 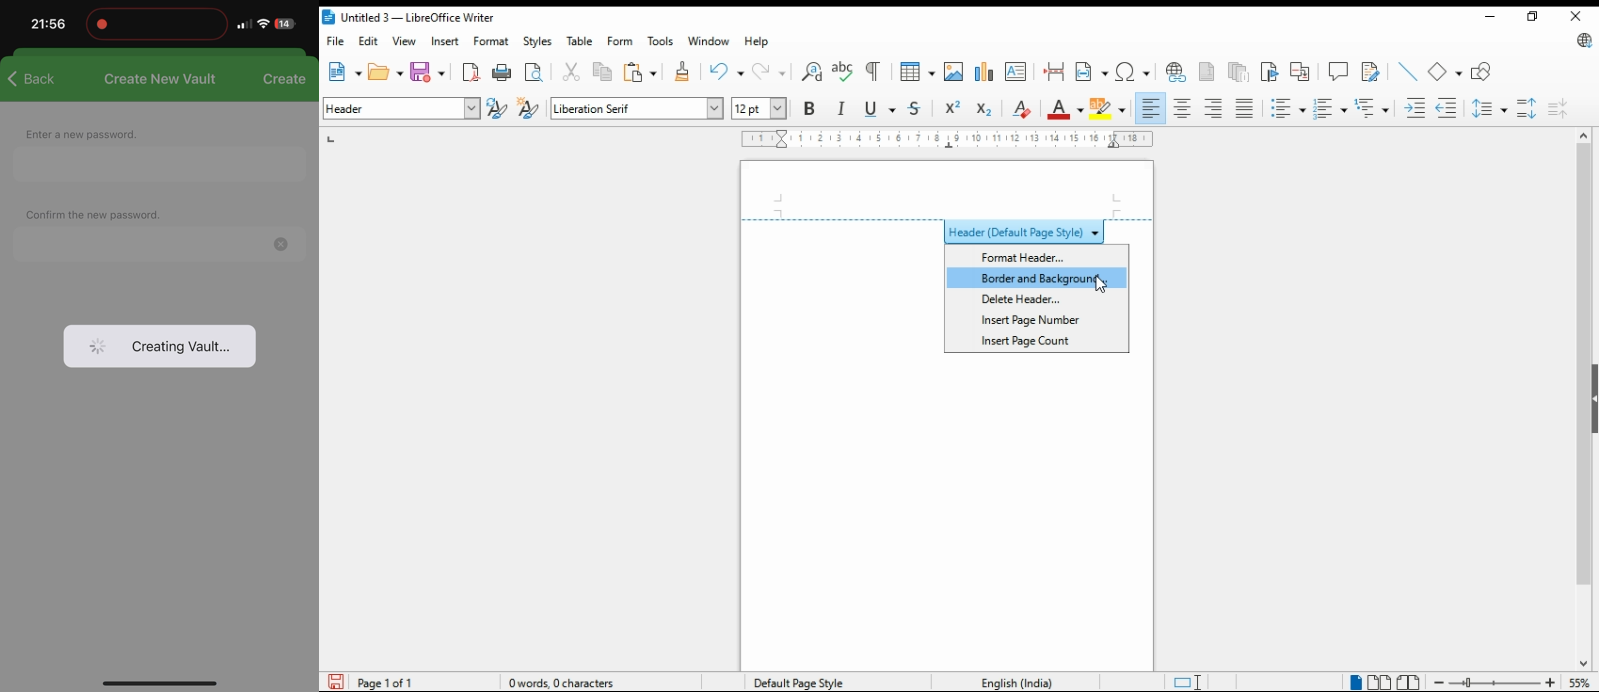 What do you see at coordinates (813, 72) in the screenshot?
I see `find and replace` at bounding box center [813, 72].